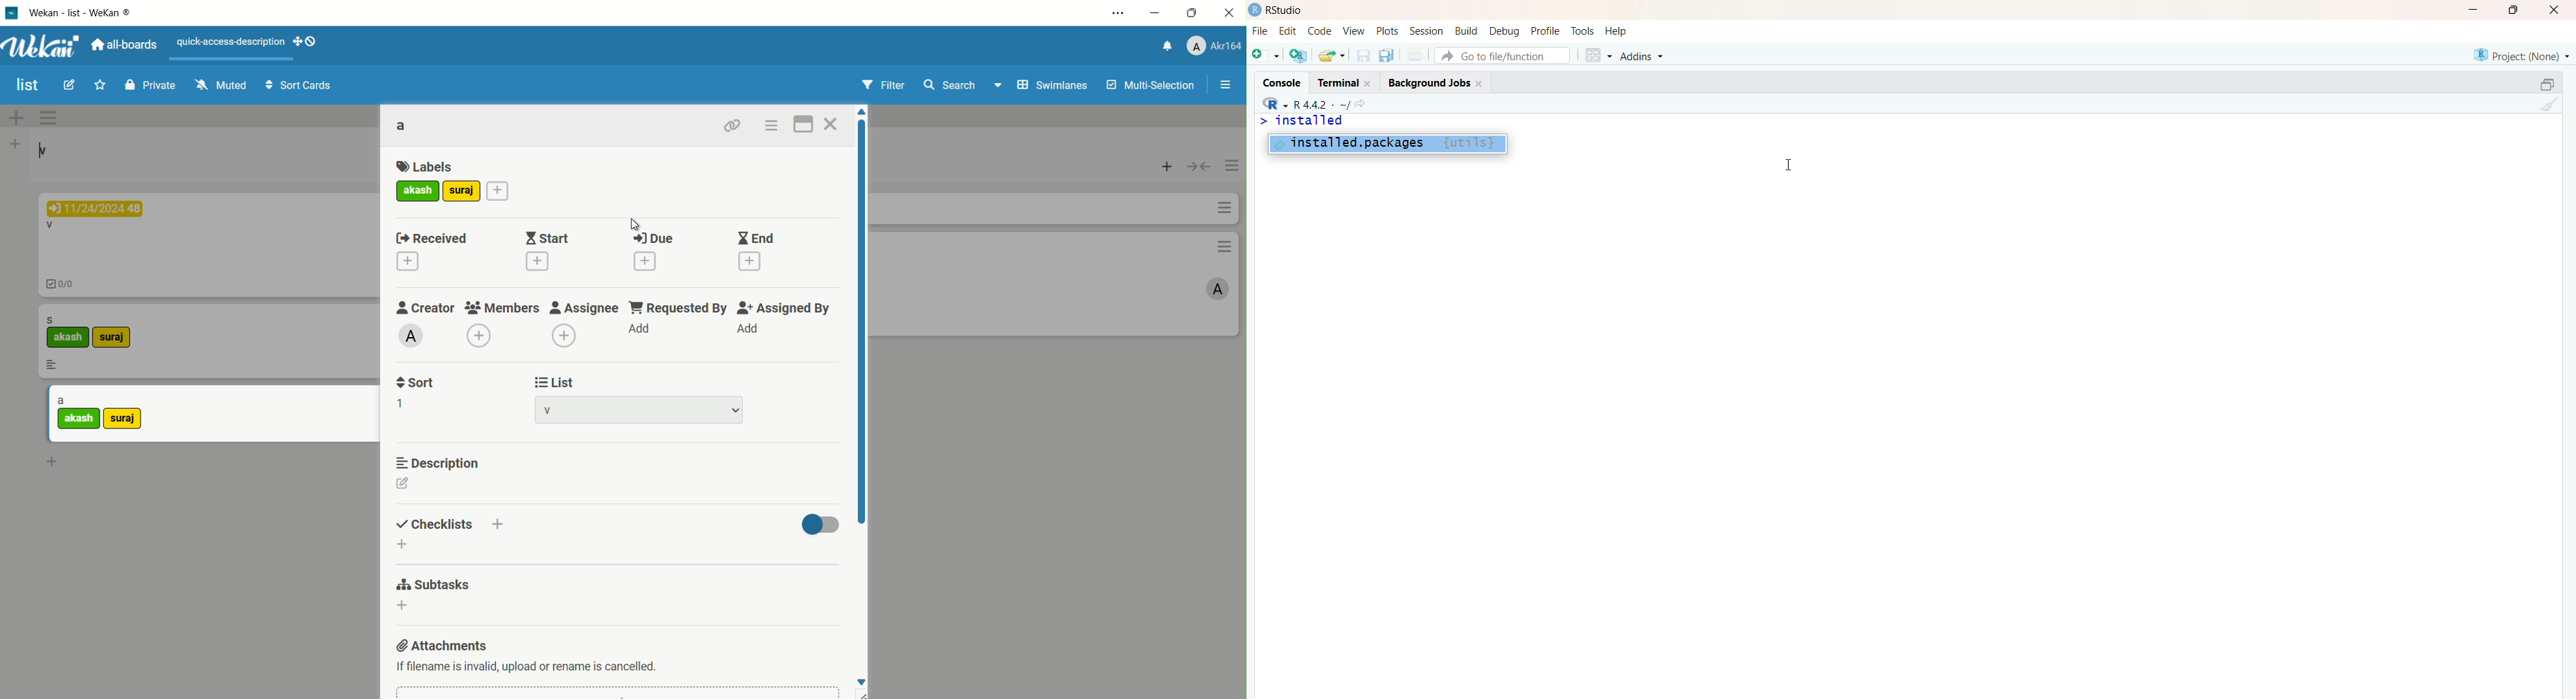 This screenshot has height=700, width=2576. Describe the element at coordinates (556, 381) in the screenshot. I see `list` at that location.